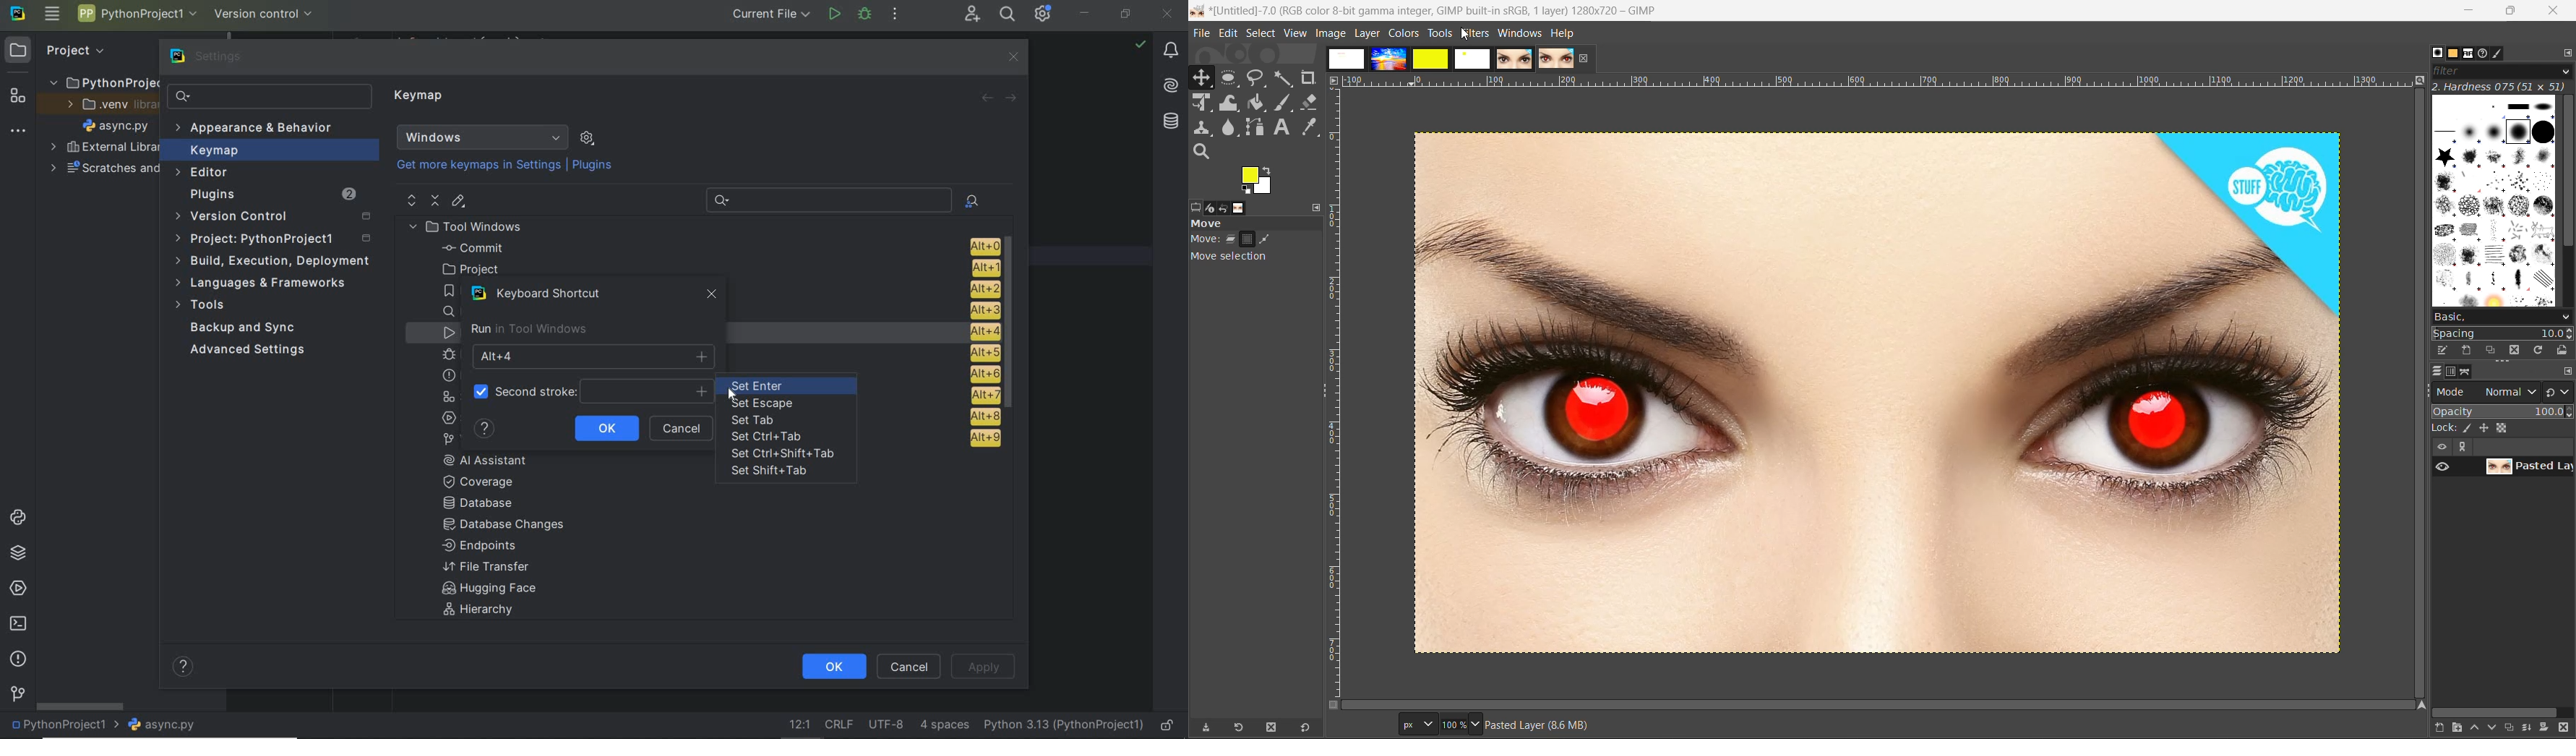  I want to click on alt + 5, so click(983, 353).